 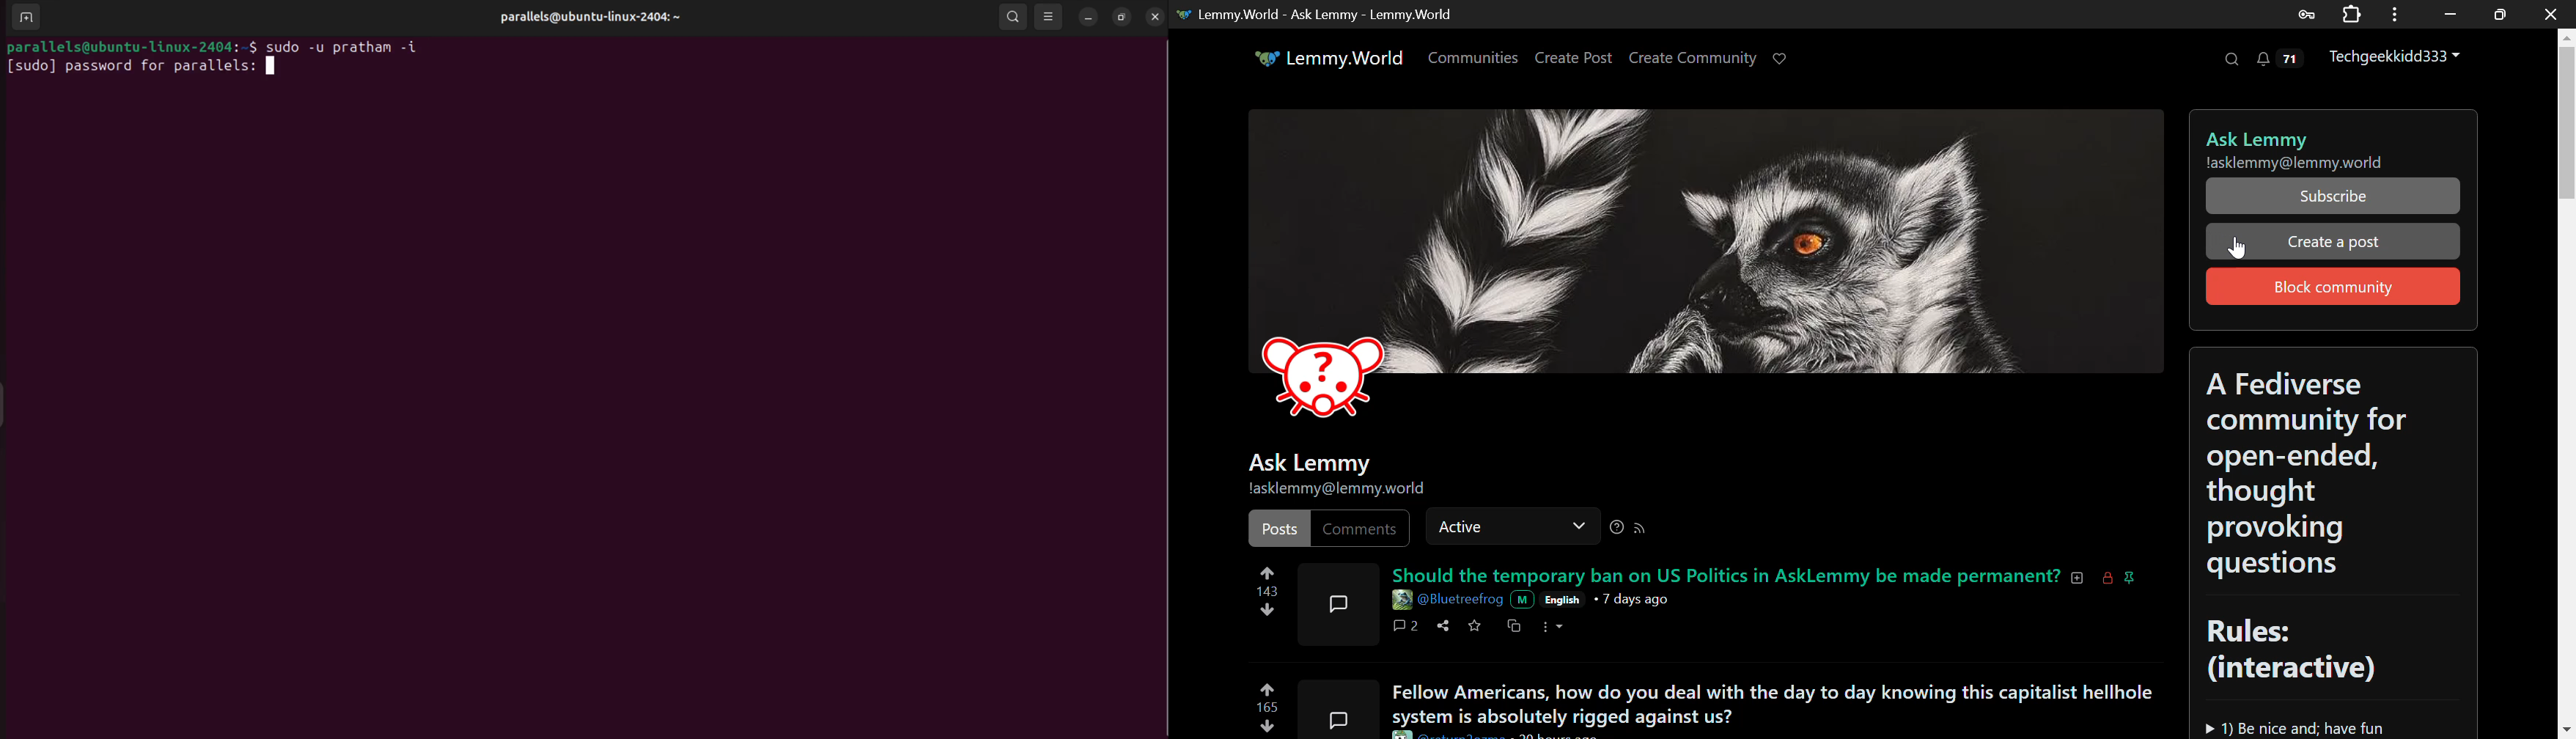 I want to click on Community Identifiers, so click(x=2335, y=140).